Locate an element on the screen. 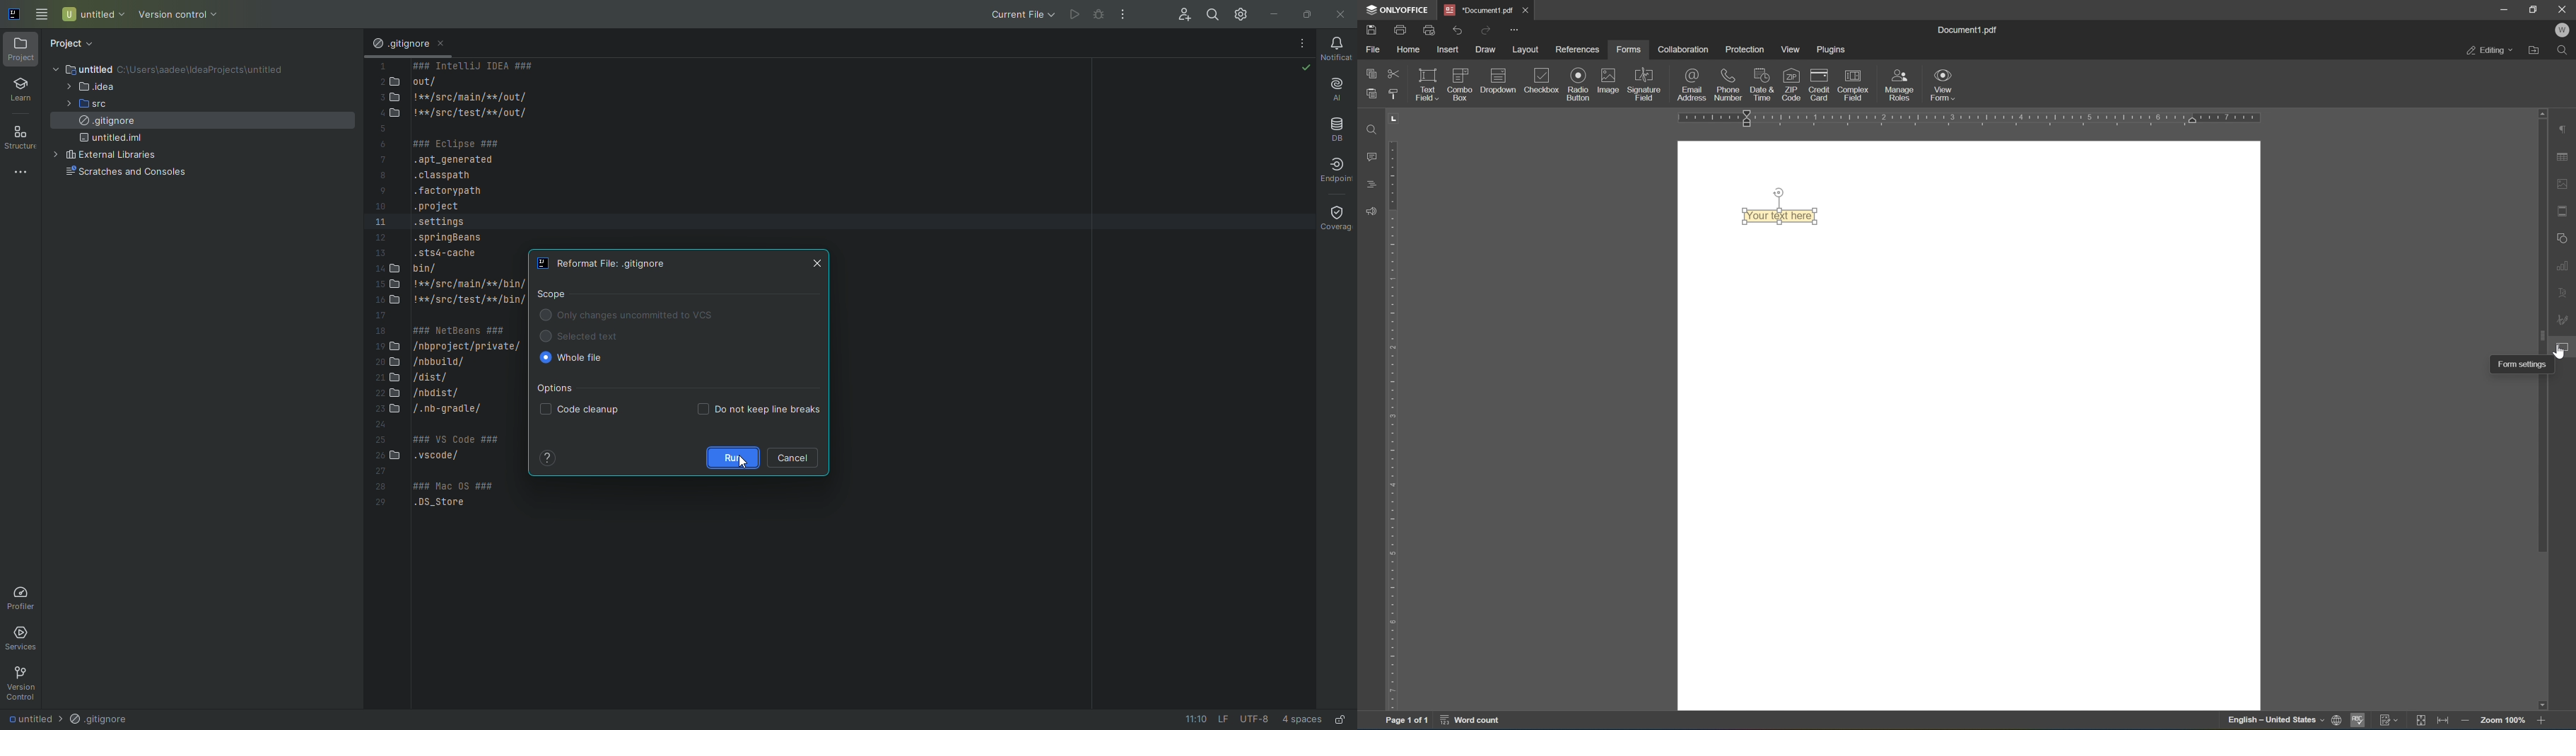  home is located at coordinates (1409, 48).